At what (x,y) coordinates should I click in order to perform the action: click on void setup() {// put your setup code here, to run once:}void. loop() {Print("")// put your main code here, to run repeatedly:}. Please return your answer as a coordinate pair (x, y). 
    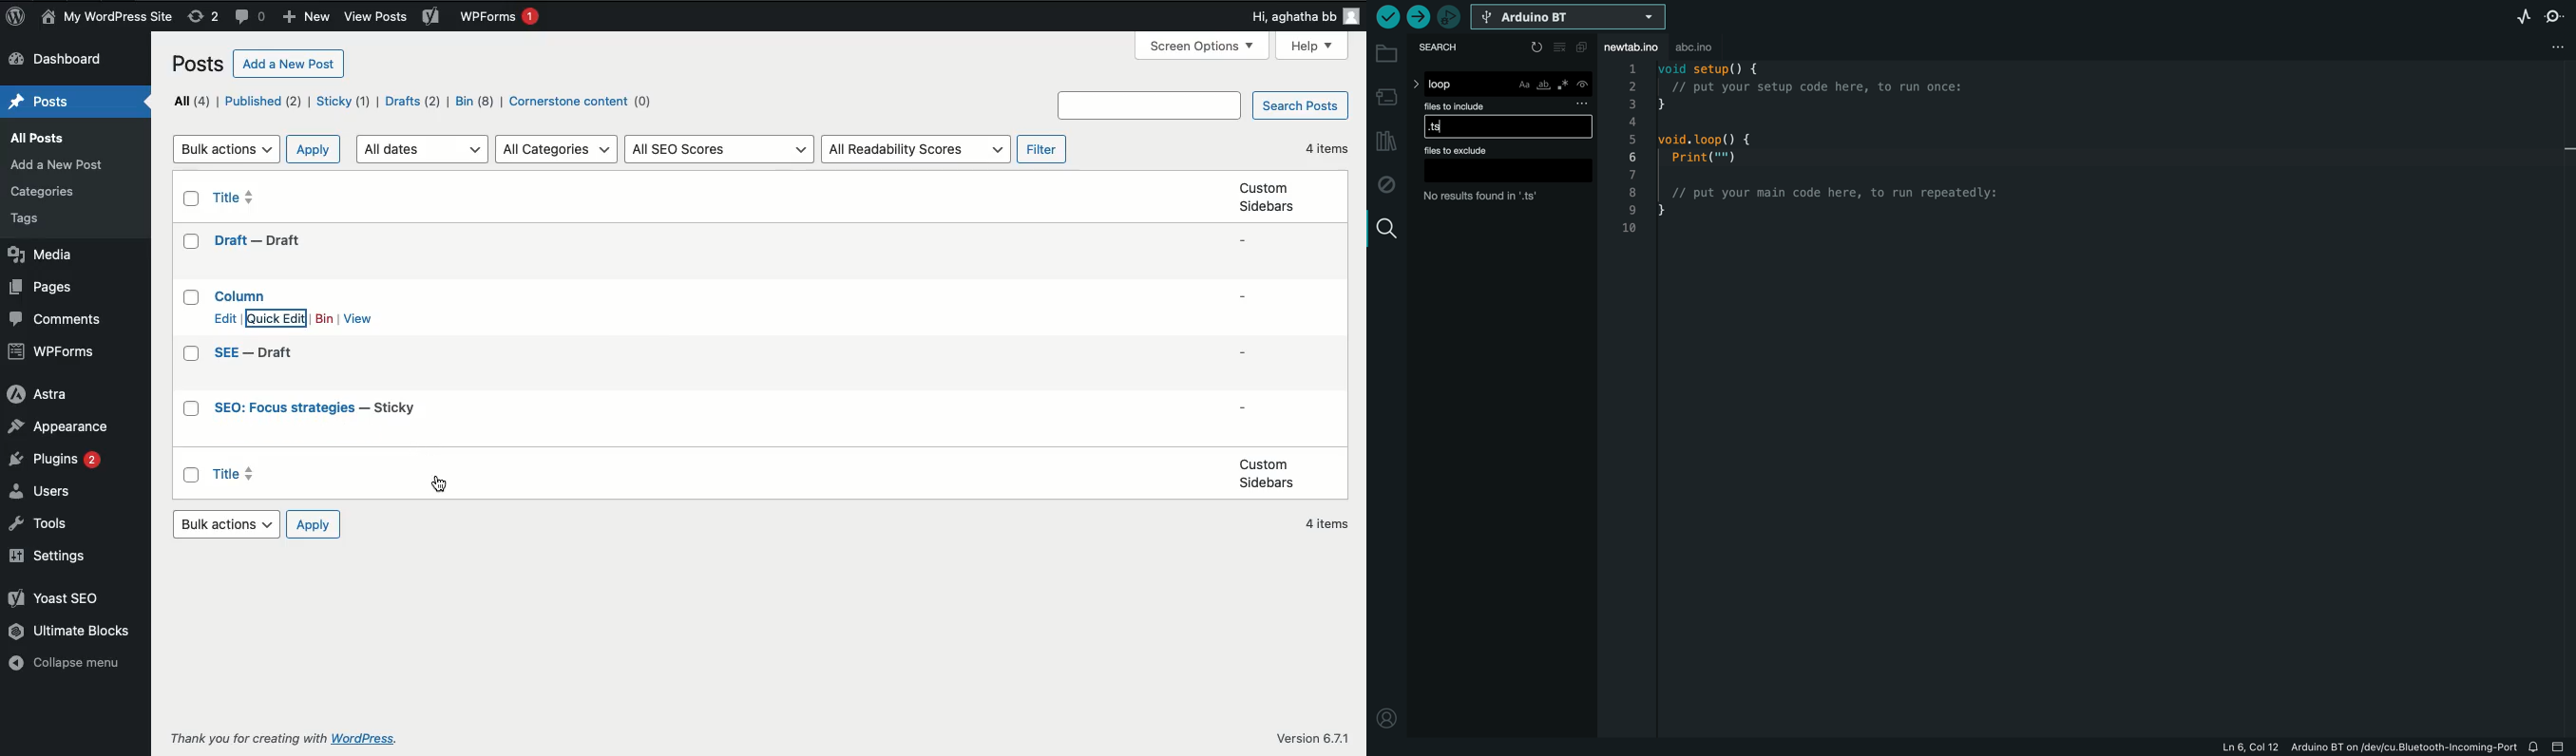
    Looking at the image, I should click on (1834, 160).